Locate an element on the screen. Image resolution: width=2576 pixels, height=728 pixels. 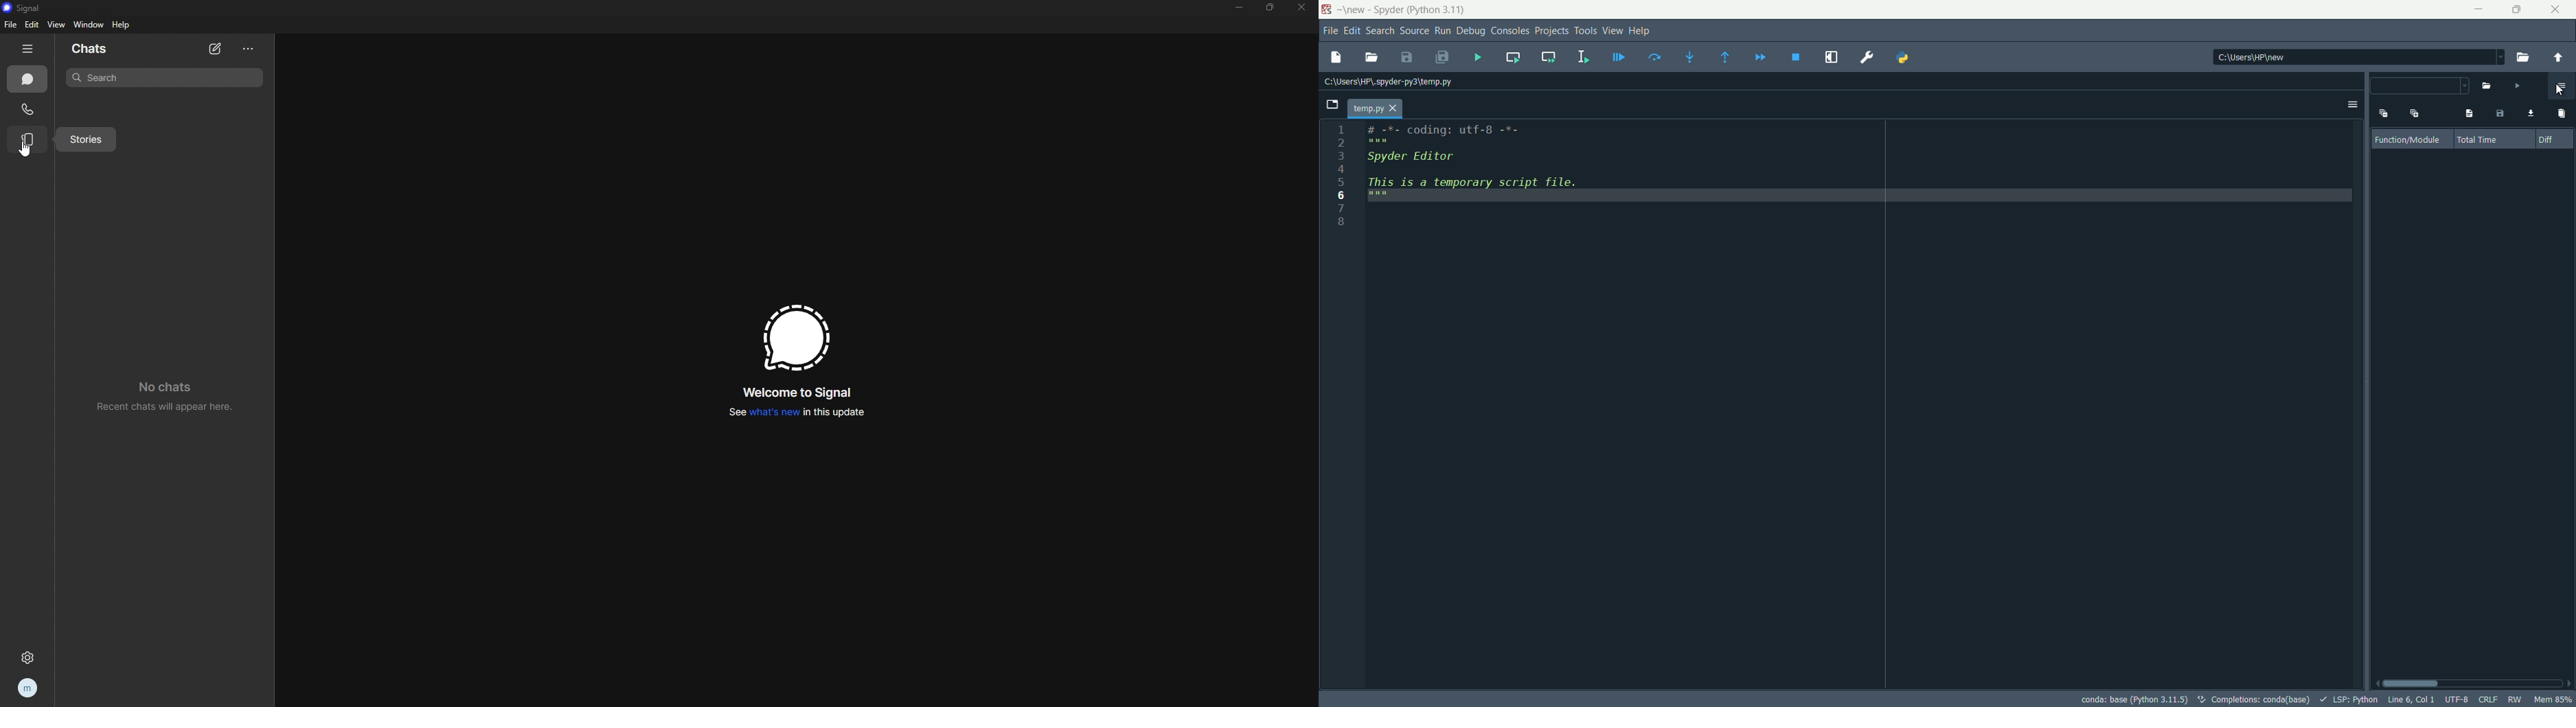
view menu is located at coordinates (1612, 30).